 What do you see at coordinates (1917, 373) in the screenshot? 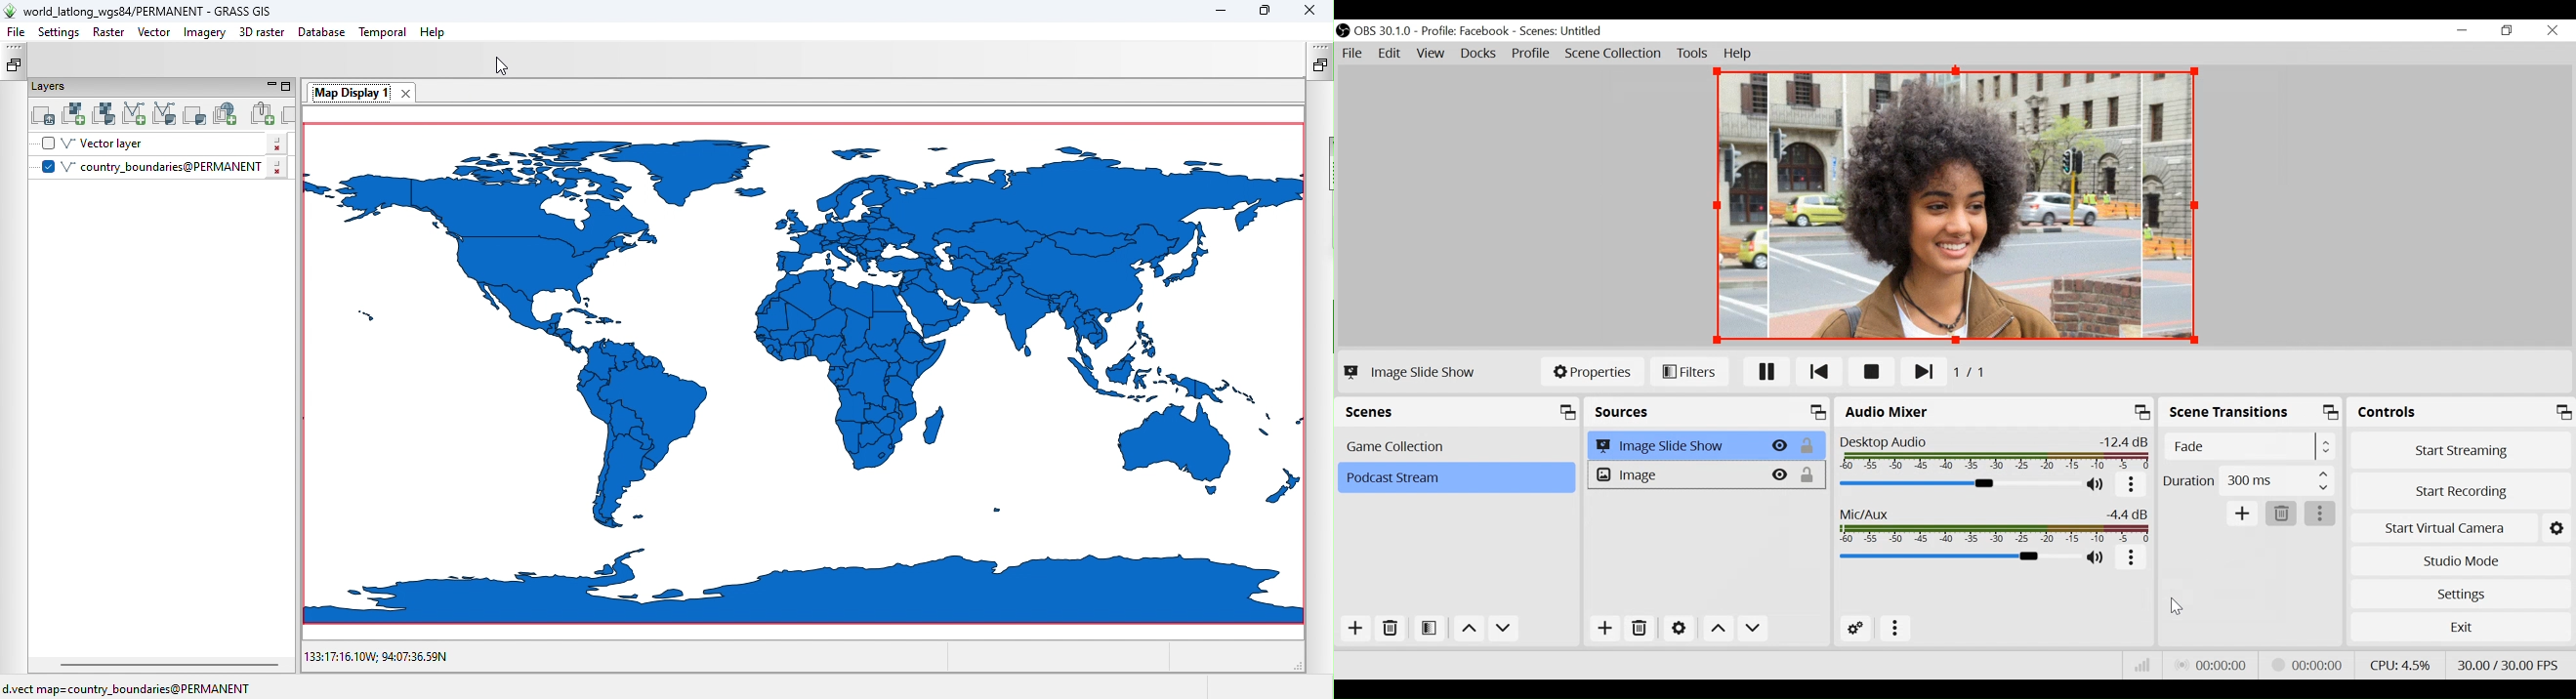
I see `Next` at bounding box center [1917, 373].